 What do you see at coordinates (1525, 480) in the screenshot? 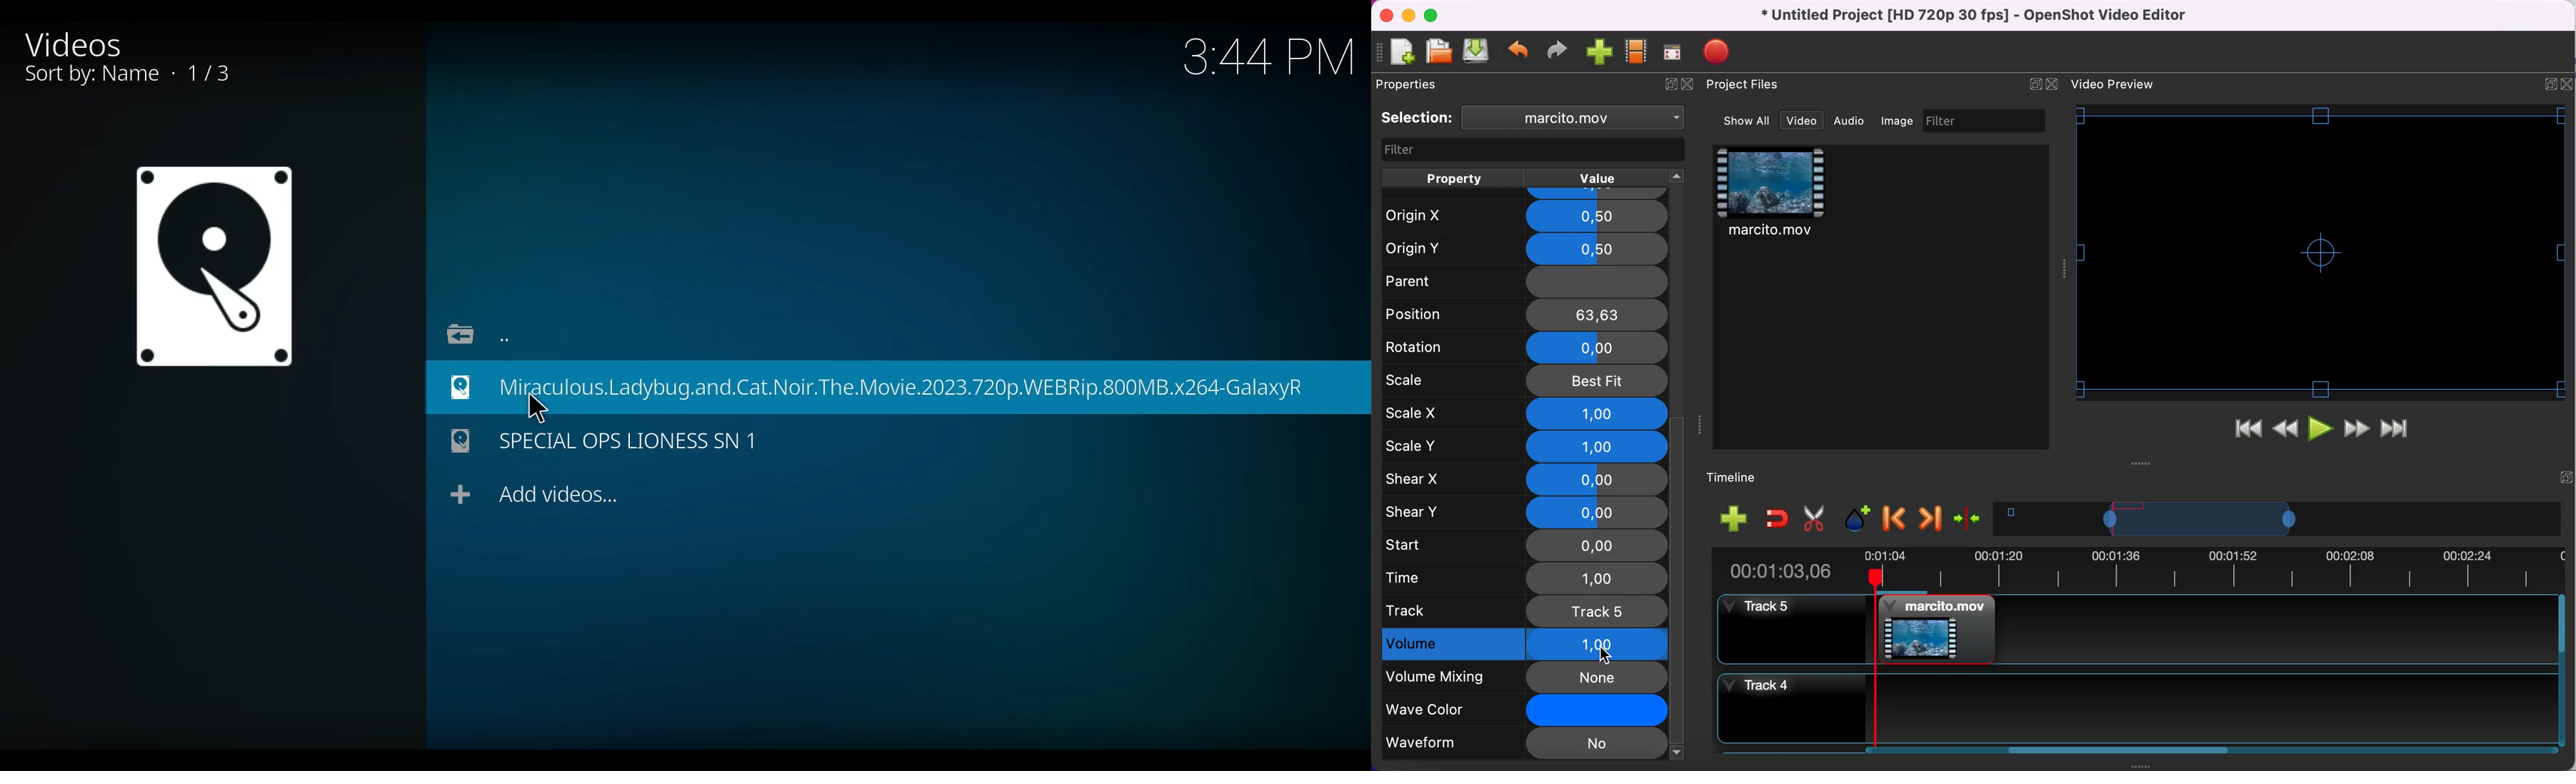
I see `shear x 0` at bounding box center [1525, 480].